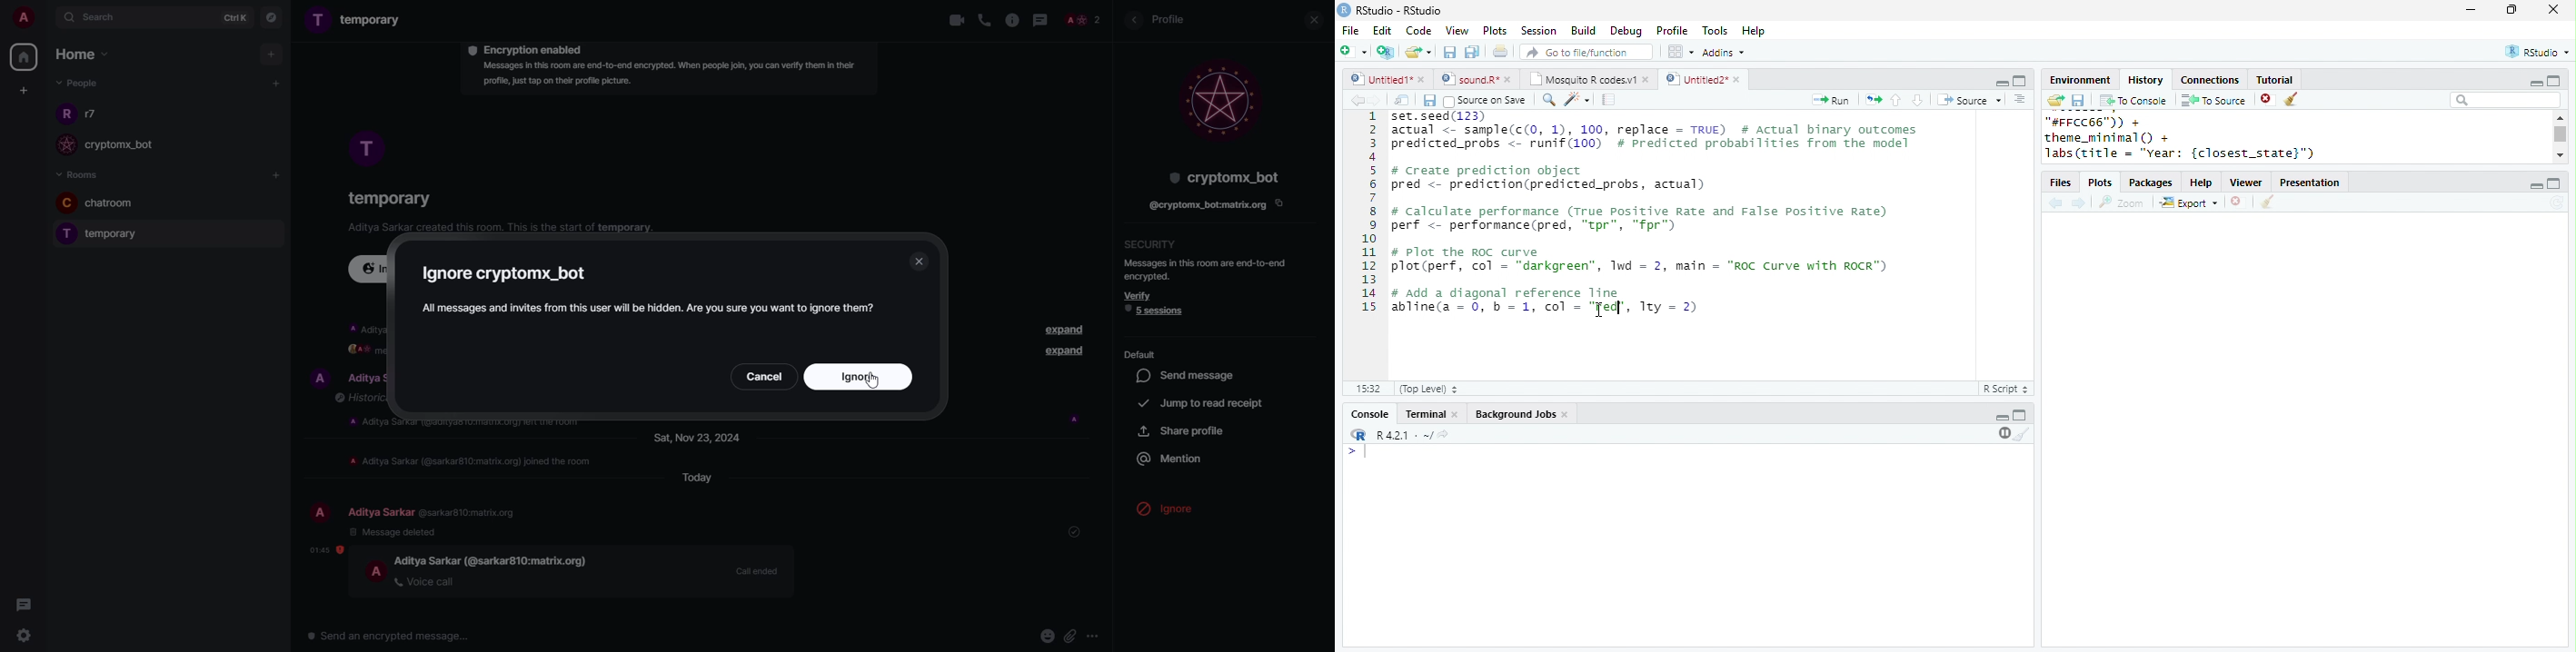 The image size is (2576, 672). Describe the element at coordinates (1139, 295) in the screenshot. I see `verify` at that location.